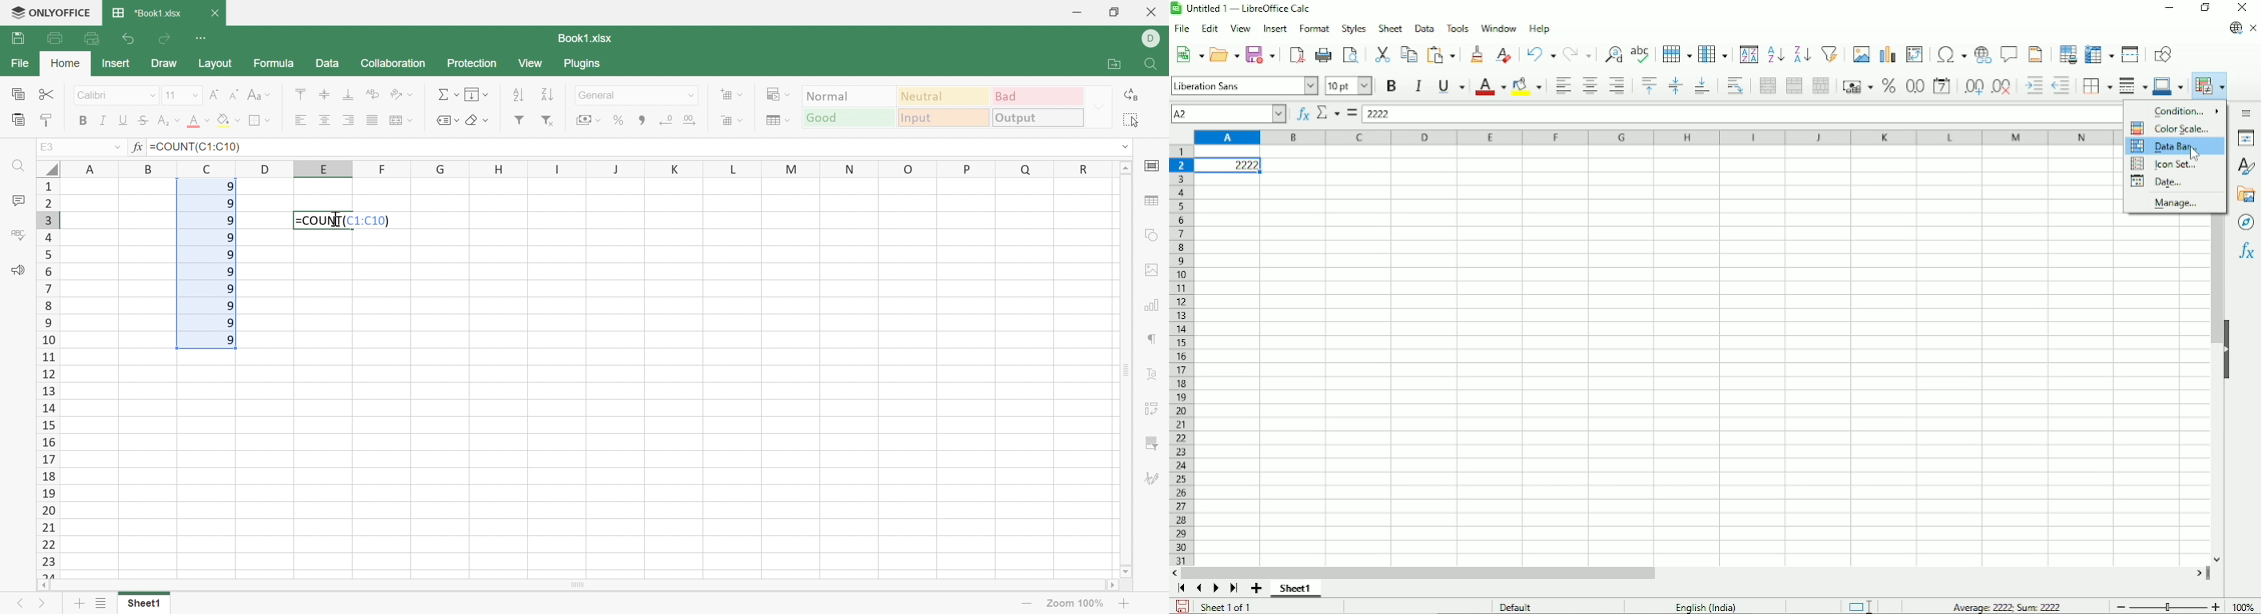 This screenshot has height=616, width=2268. What do you see at coordinates (48, 146) in the screenshot?
I see `E3` at bounding box center [48, 146].